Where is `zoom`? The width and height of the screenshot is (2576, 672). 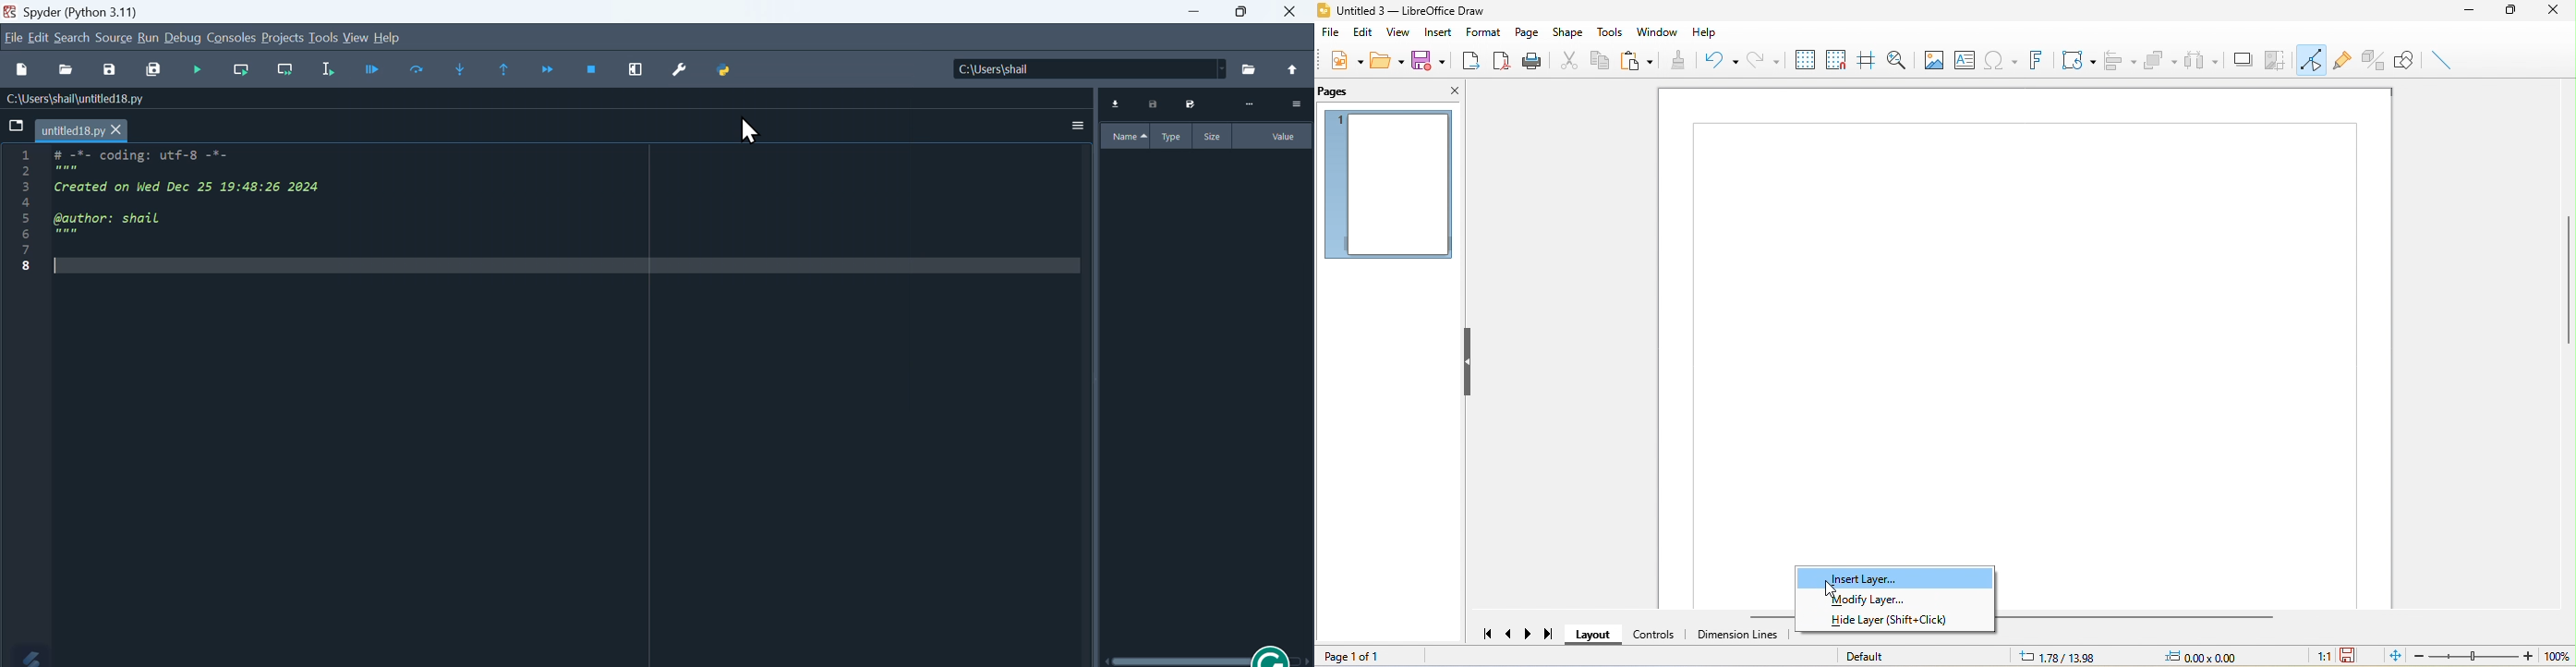 zoom is located at coordinates (2493, 657).